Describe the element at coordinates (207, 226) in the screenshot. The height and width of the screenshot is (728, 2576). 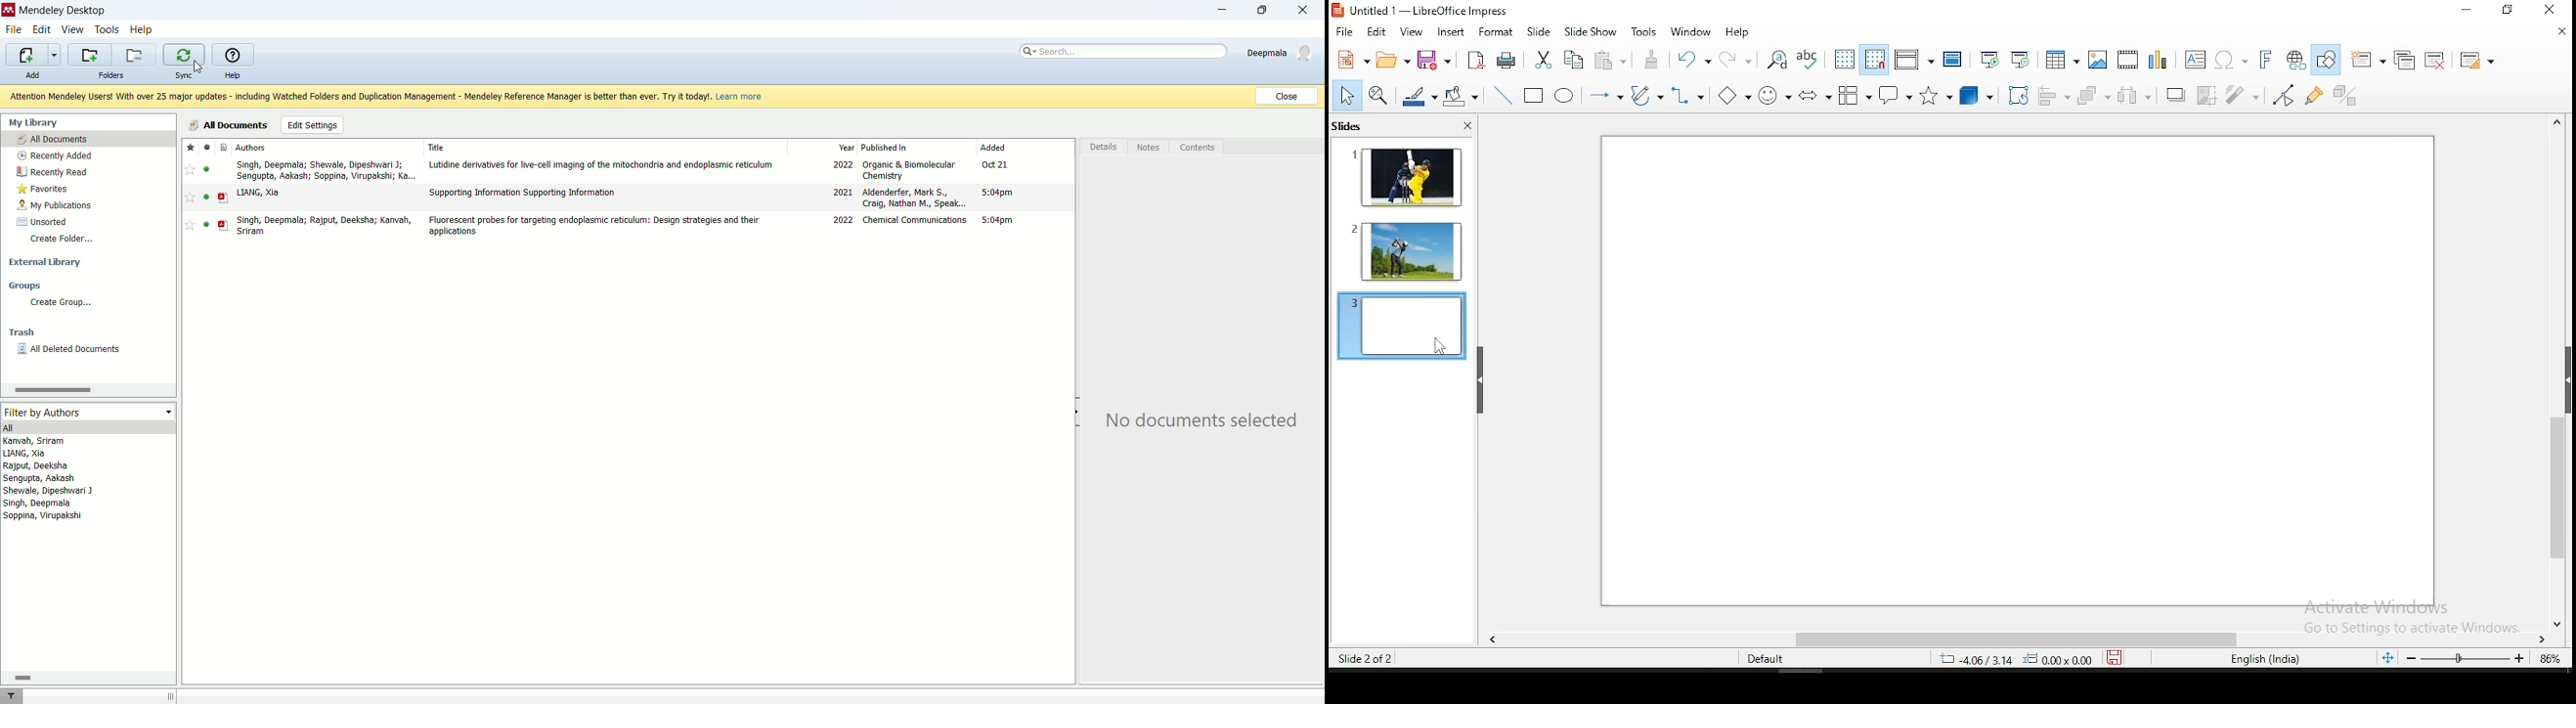
I see `Indicates file is read` at that location.